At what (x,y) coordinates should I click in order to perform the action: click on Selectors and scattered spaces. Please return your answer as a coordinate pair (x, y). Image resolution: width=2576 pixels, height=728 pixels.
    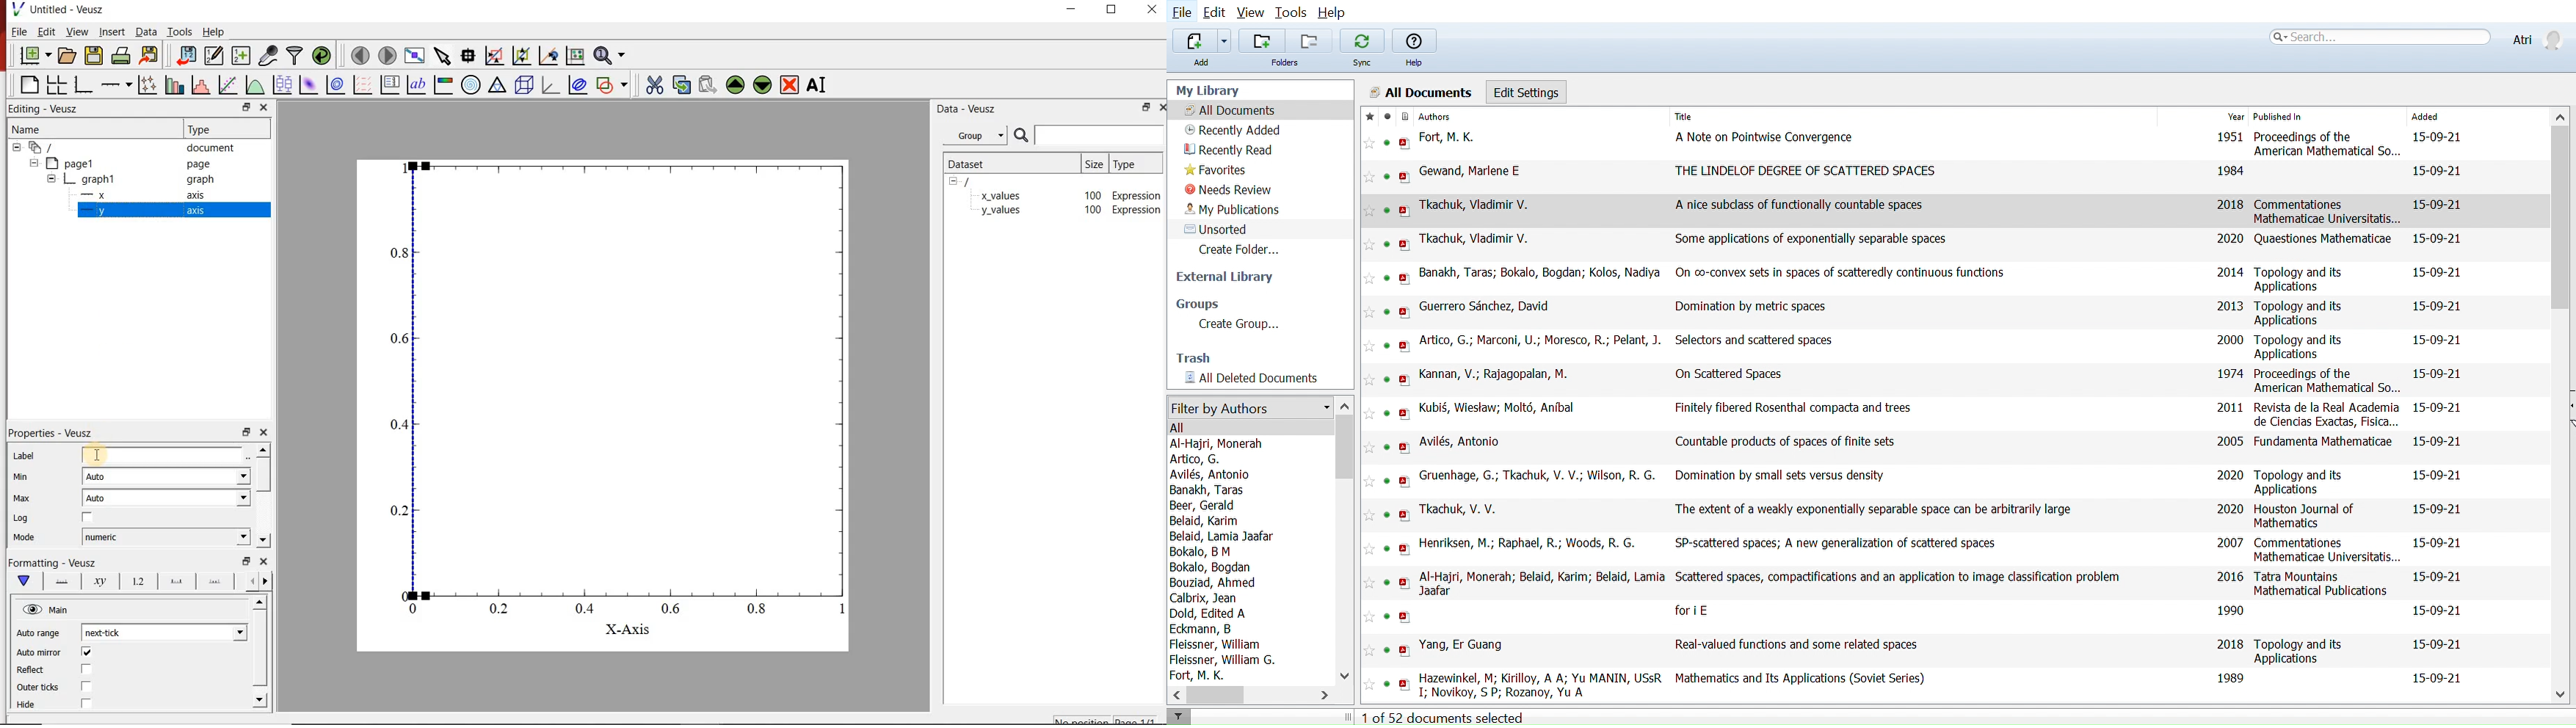
    Looking at the image, I should click on (1752, 340).